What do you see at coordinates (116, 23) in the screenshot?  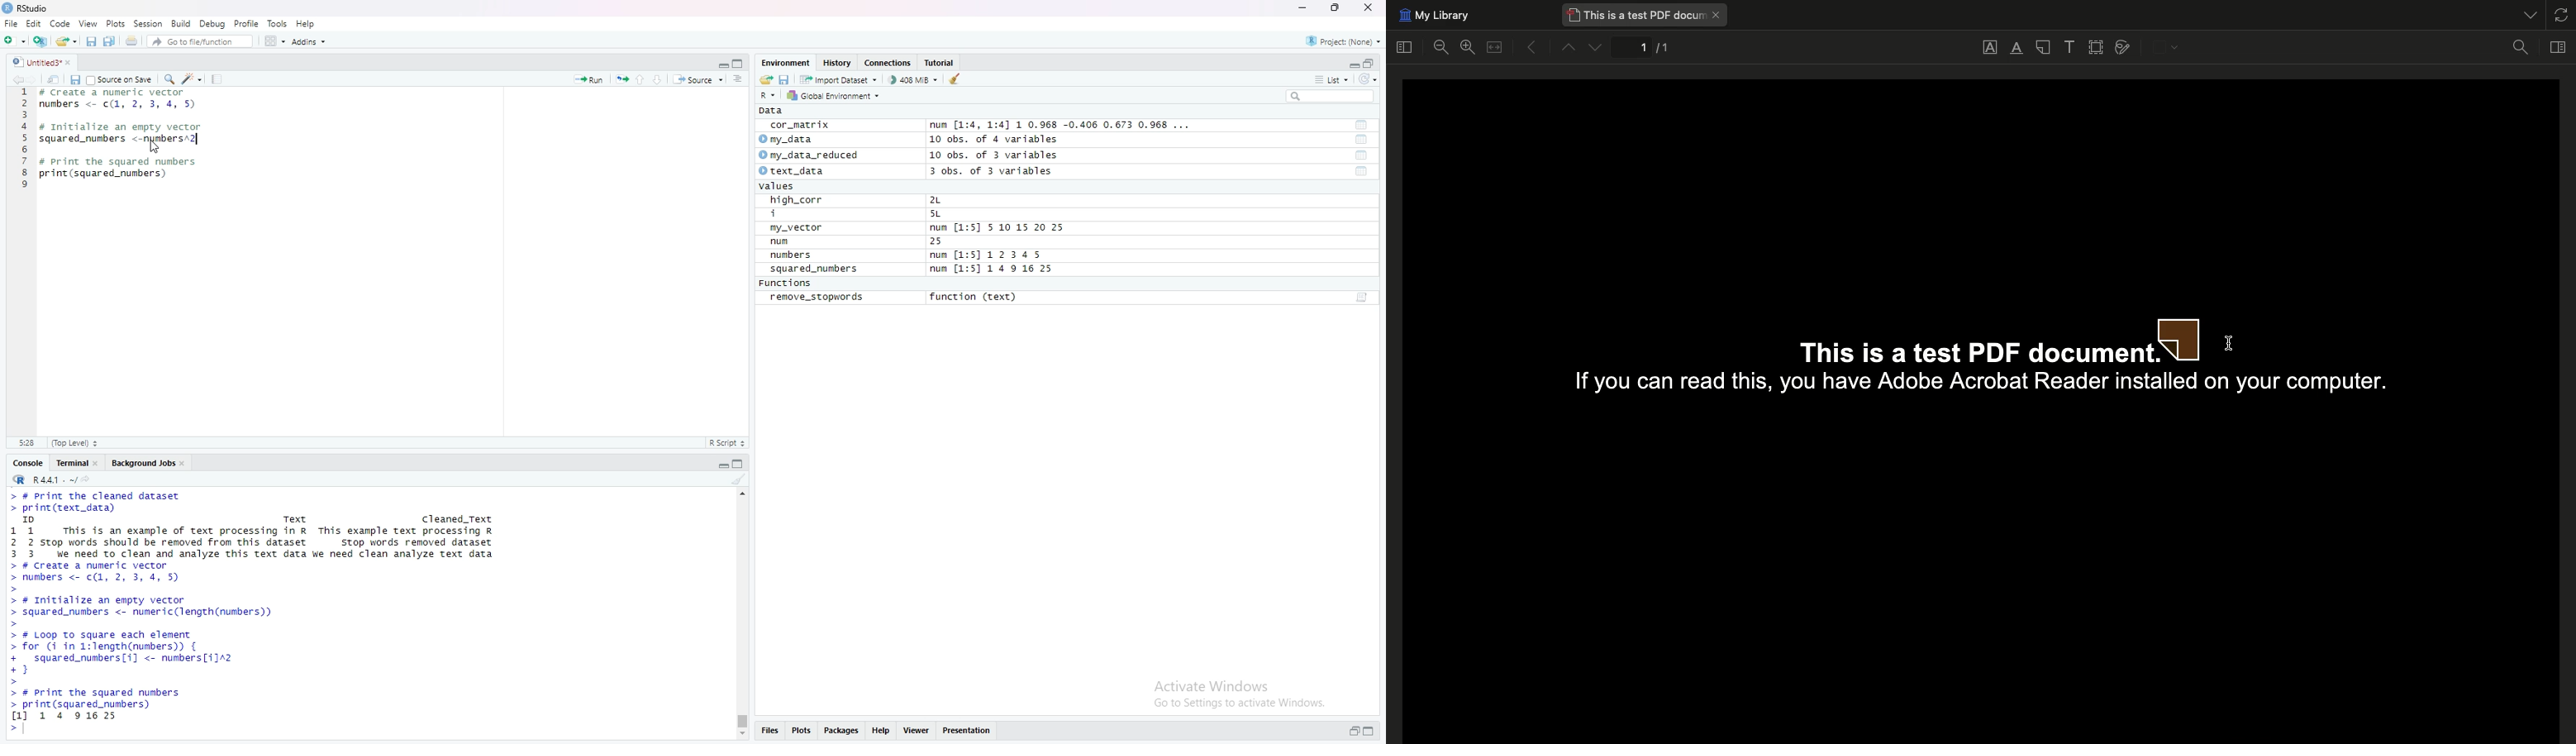 I see `Plots` at bounding box center [116, 23].